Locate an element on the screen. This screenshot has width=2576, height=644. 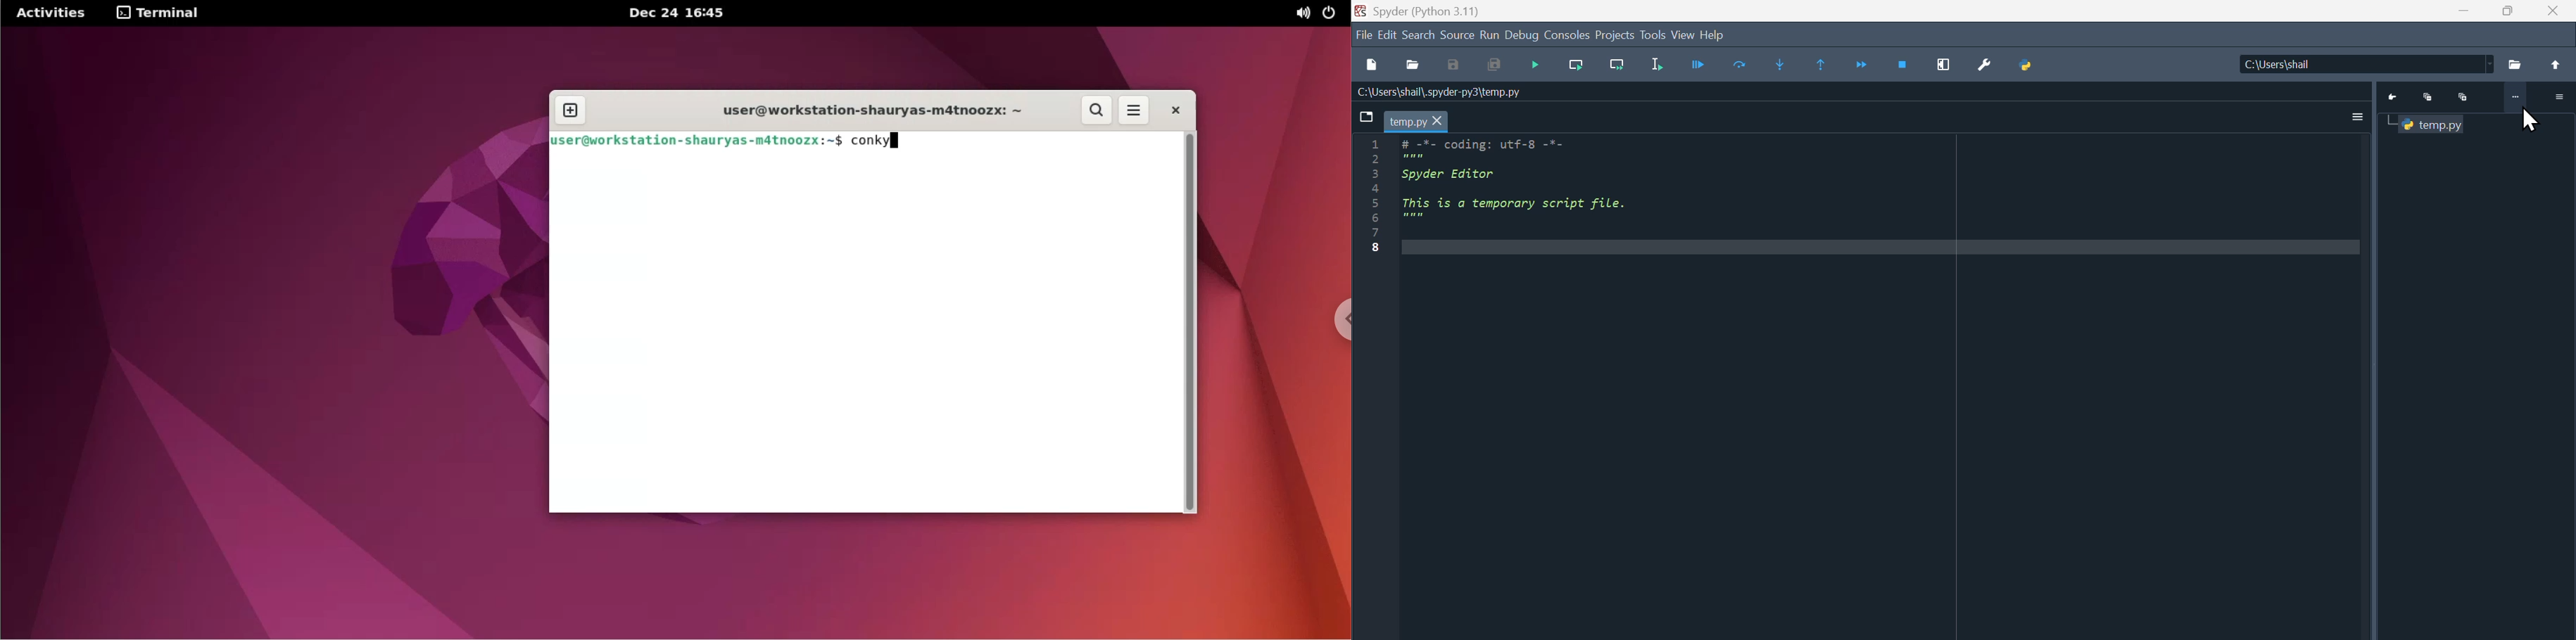
Spyder icon is located at coordinates (1360, 11).